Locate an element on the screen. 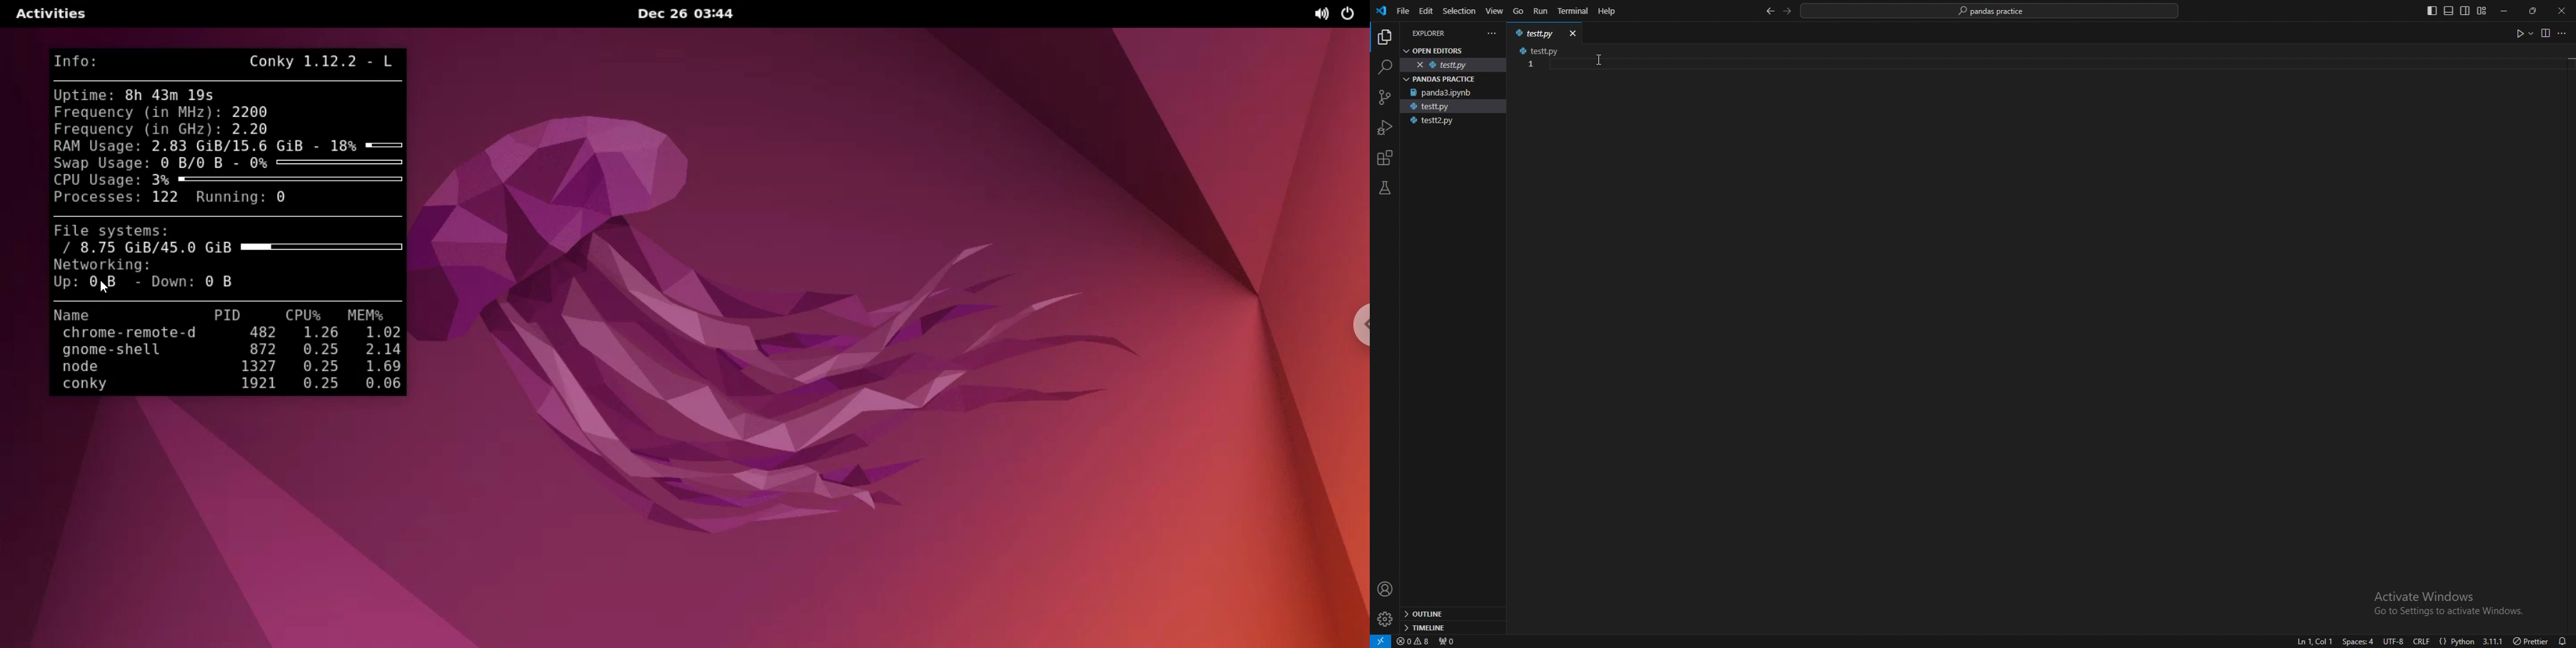  code input is located at coordinates (1921, 65).